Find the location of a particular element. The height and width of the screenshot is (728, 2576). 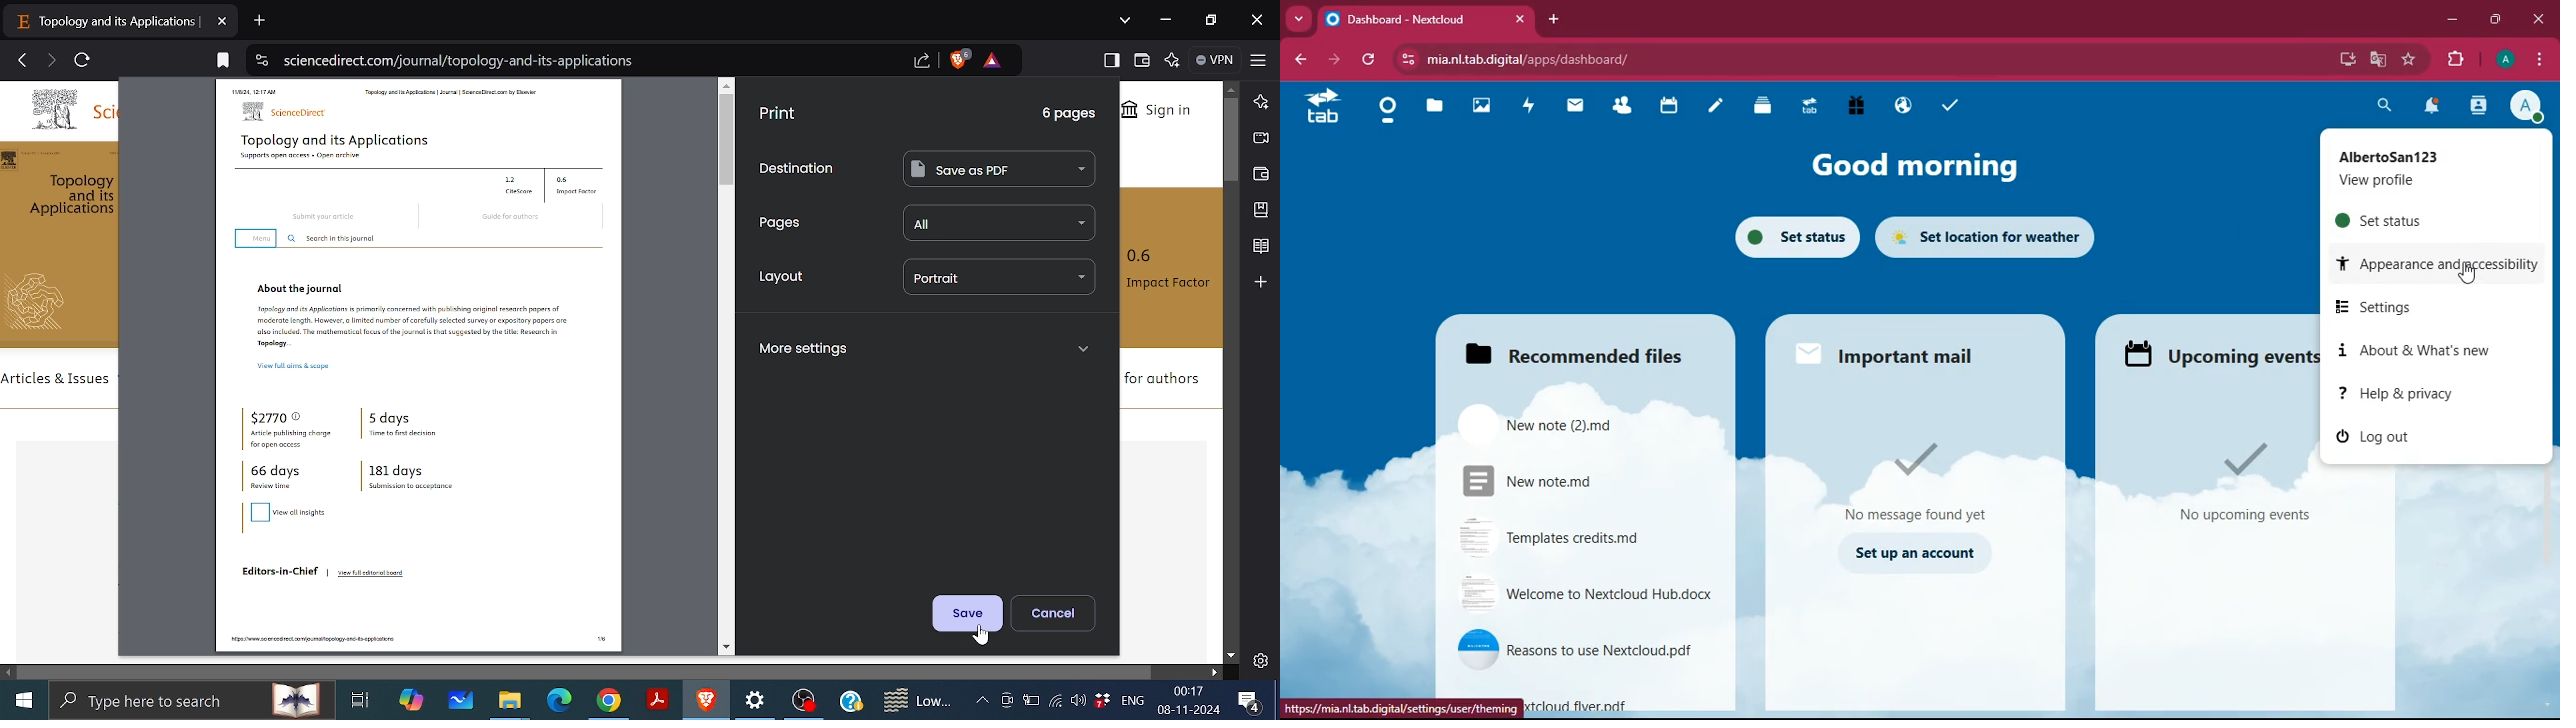

move down is located at coordinates (726, 647).